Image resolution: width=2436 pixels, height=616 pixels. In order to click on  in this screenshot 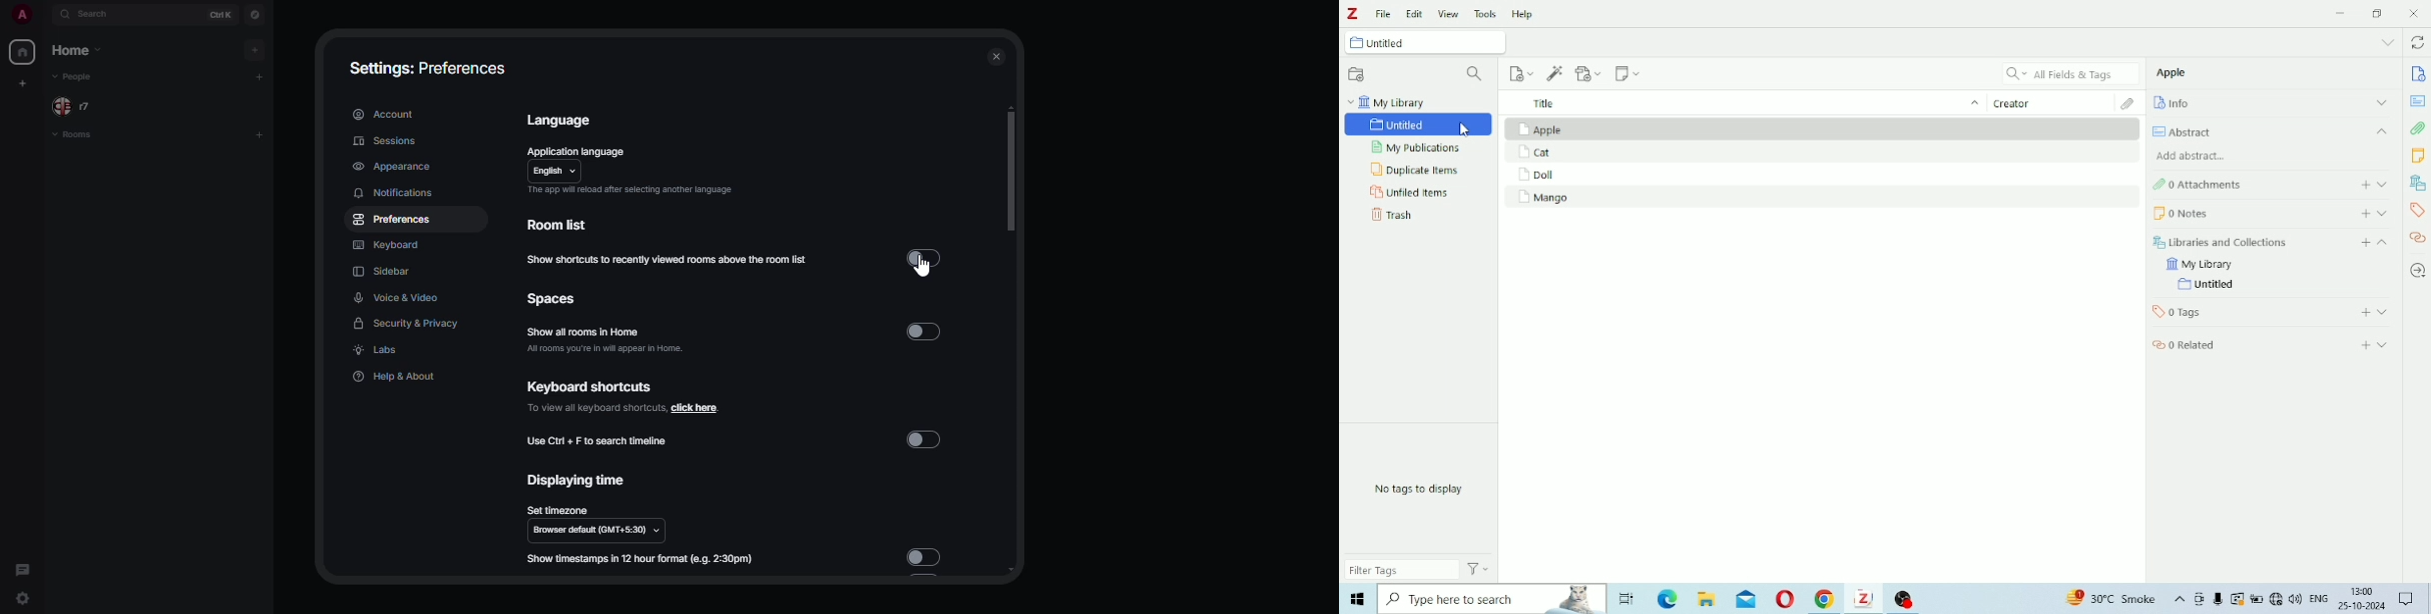, I will do `click(1493, 598)`.